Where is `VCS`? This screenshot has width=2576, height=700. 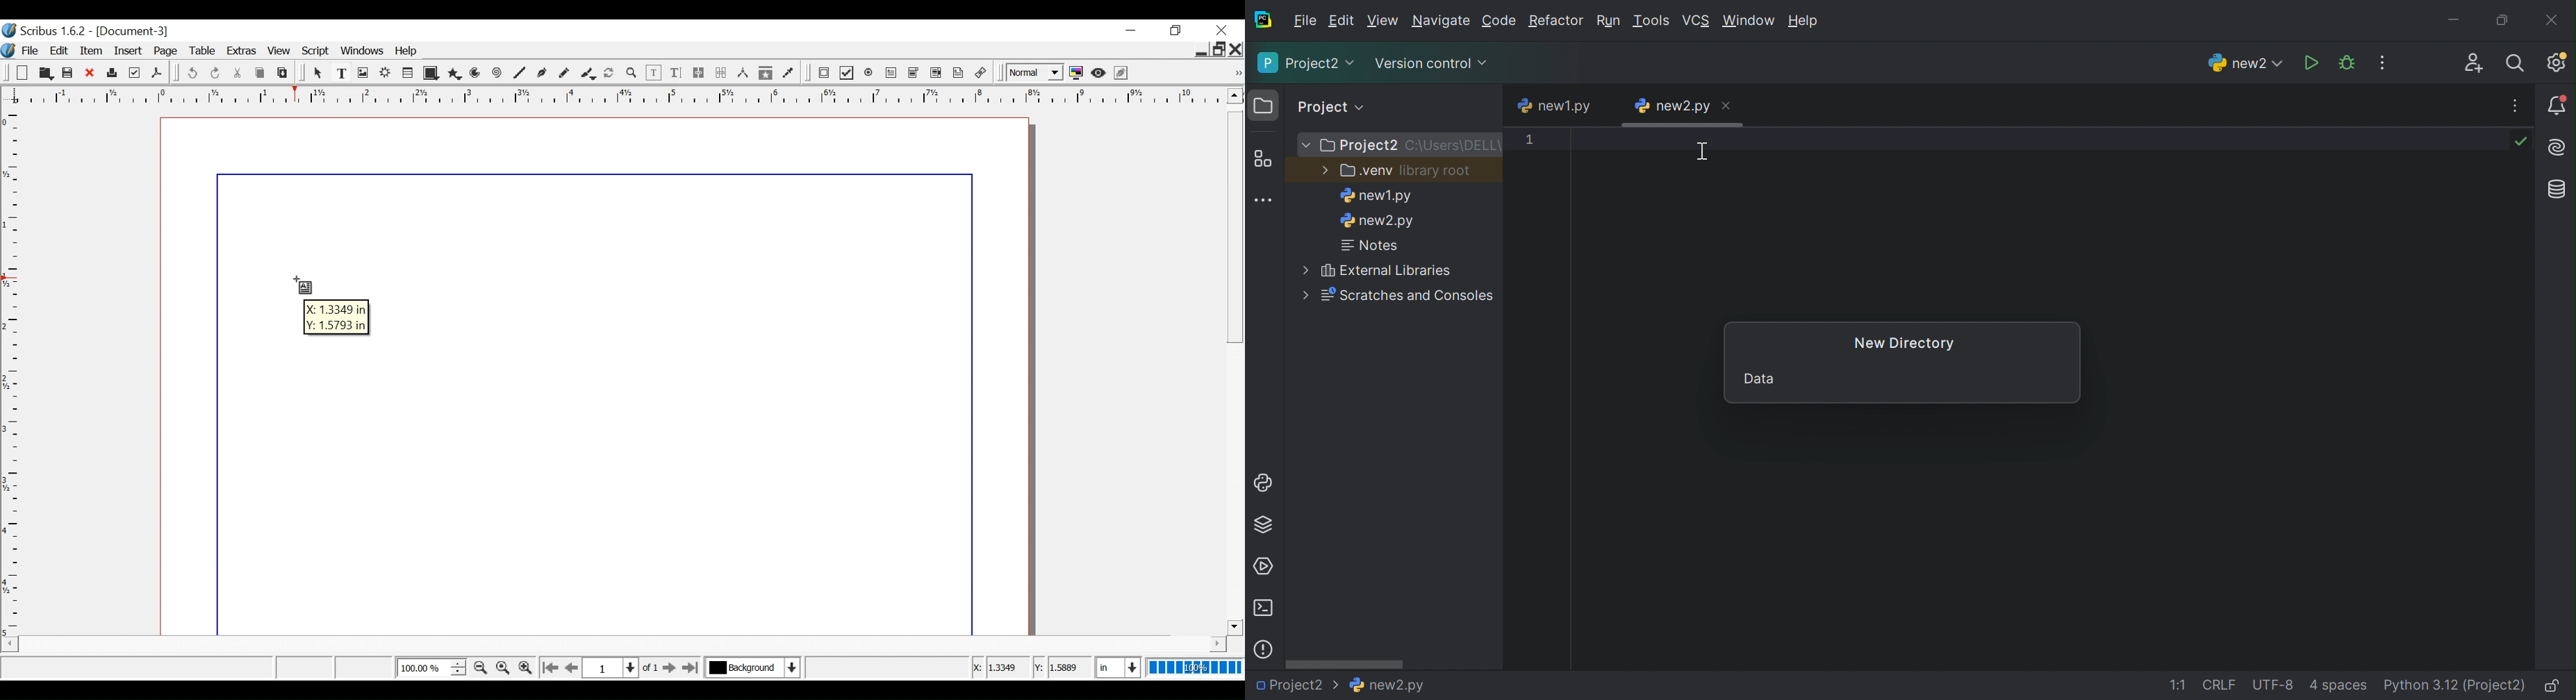 VCS is located at coordinates (1698, 19).